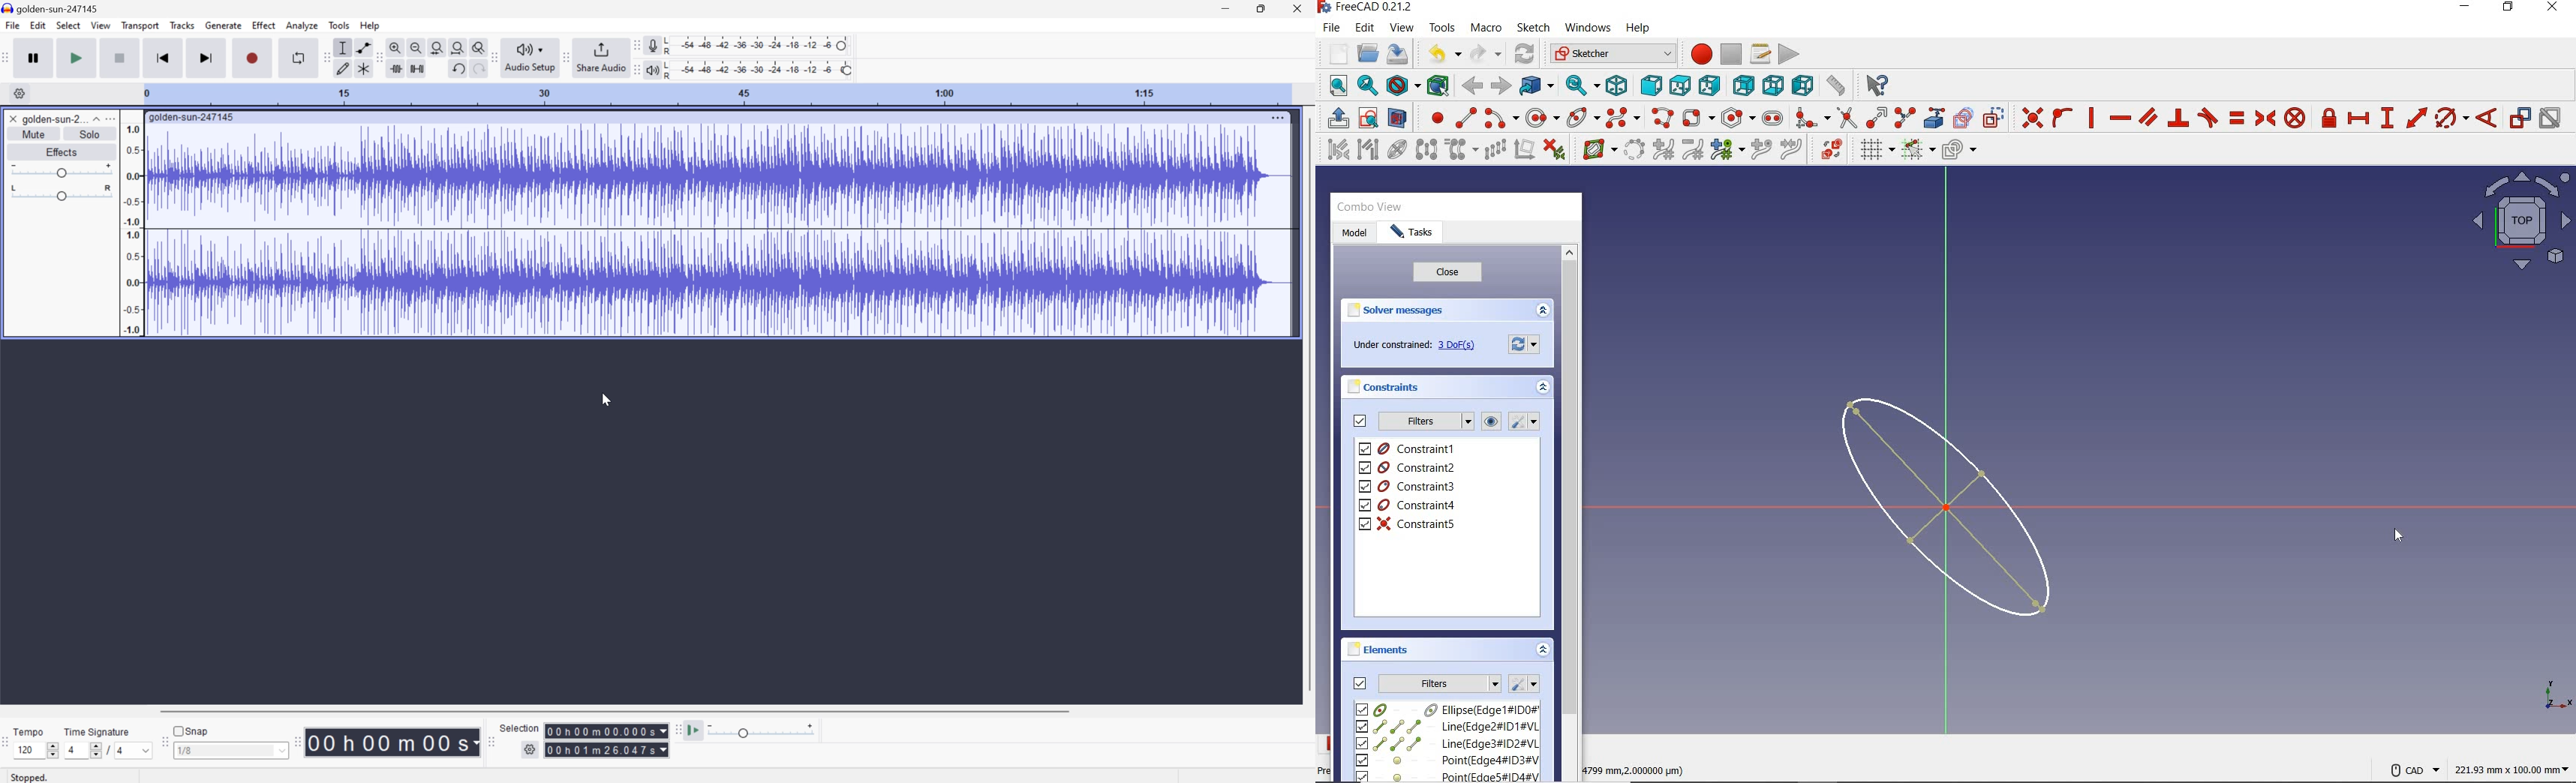 This screenshot has width=2576, height=784. Describe the element at coordinates (207, 57) in the screenshot. I see `Skip to end` at that location.